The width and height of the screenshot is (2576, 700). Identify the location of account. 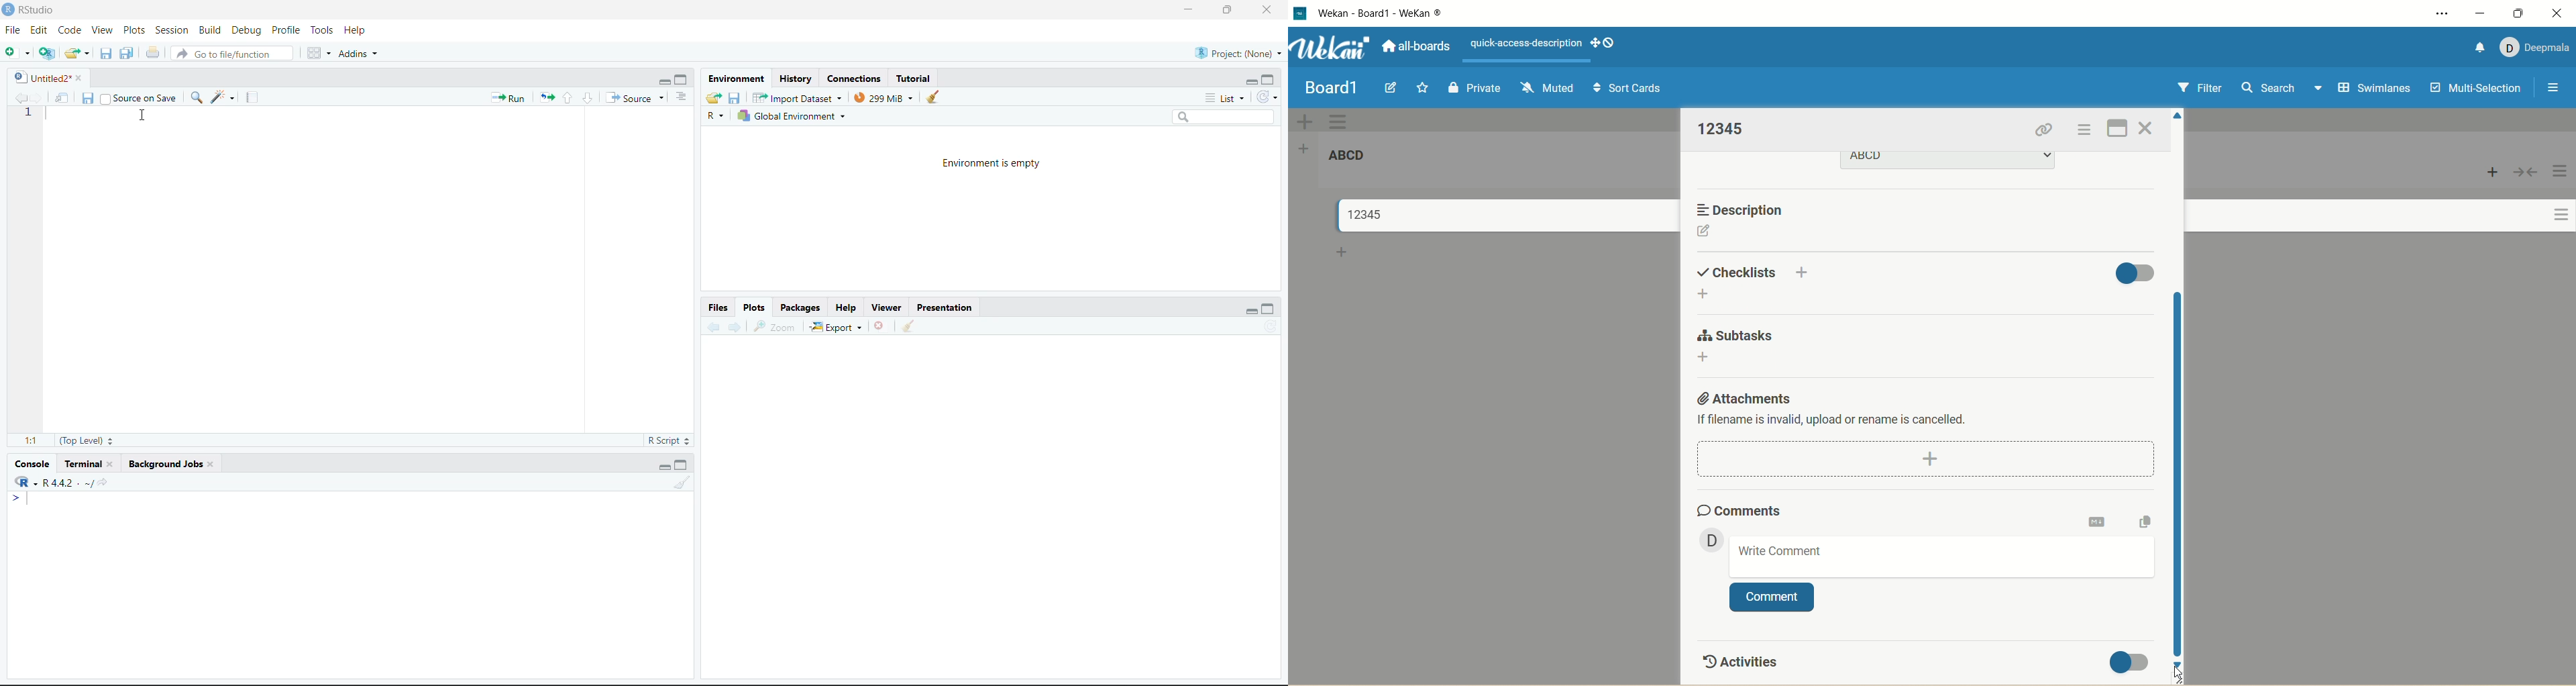
(2534, 44).